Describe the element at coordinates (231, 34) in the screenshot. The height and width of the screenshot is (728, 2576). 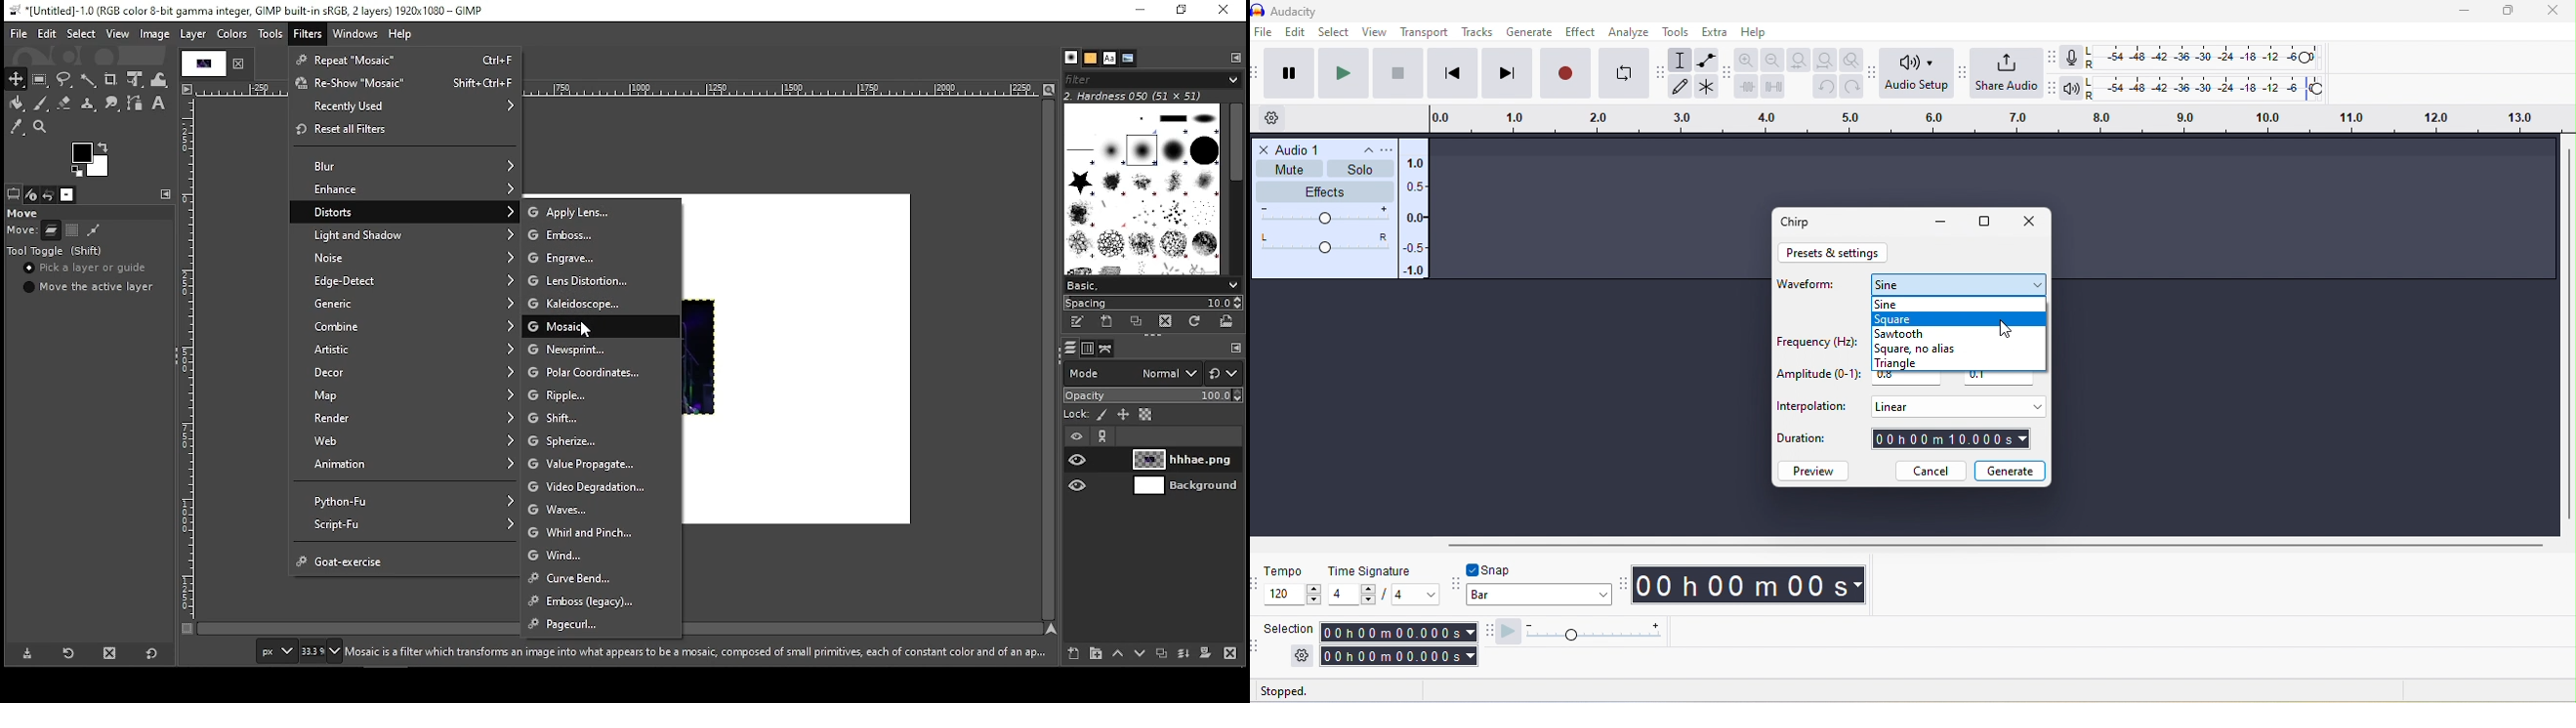
I see `colors` at that location.